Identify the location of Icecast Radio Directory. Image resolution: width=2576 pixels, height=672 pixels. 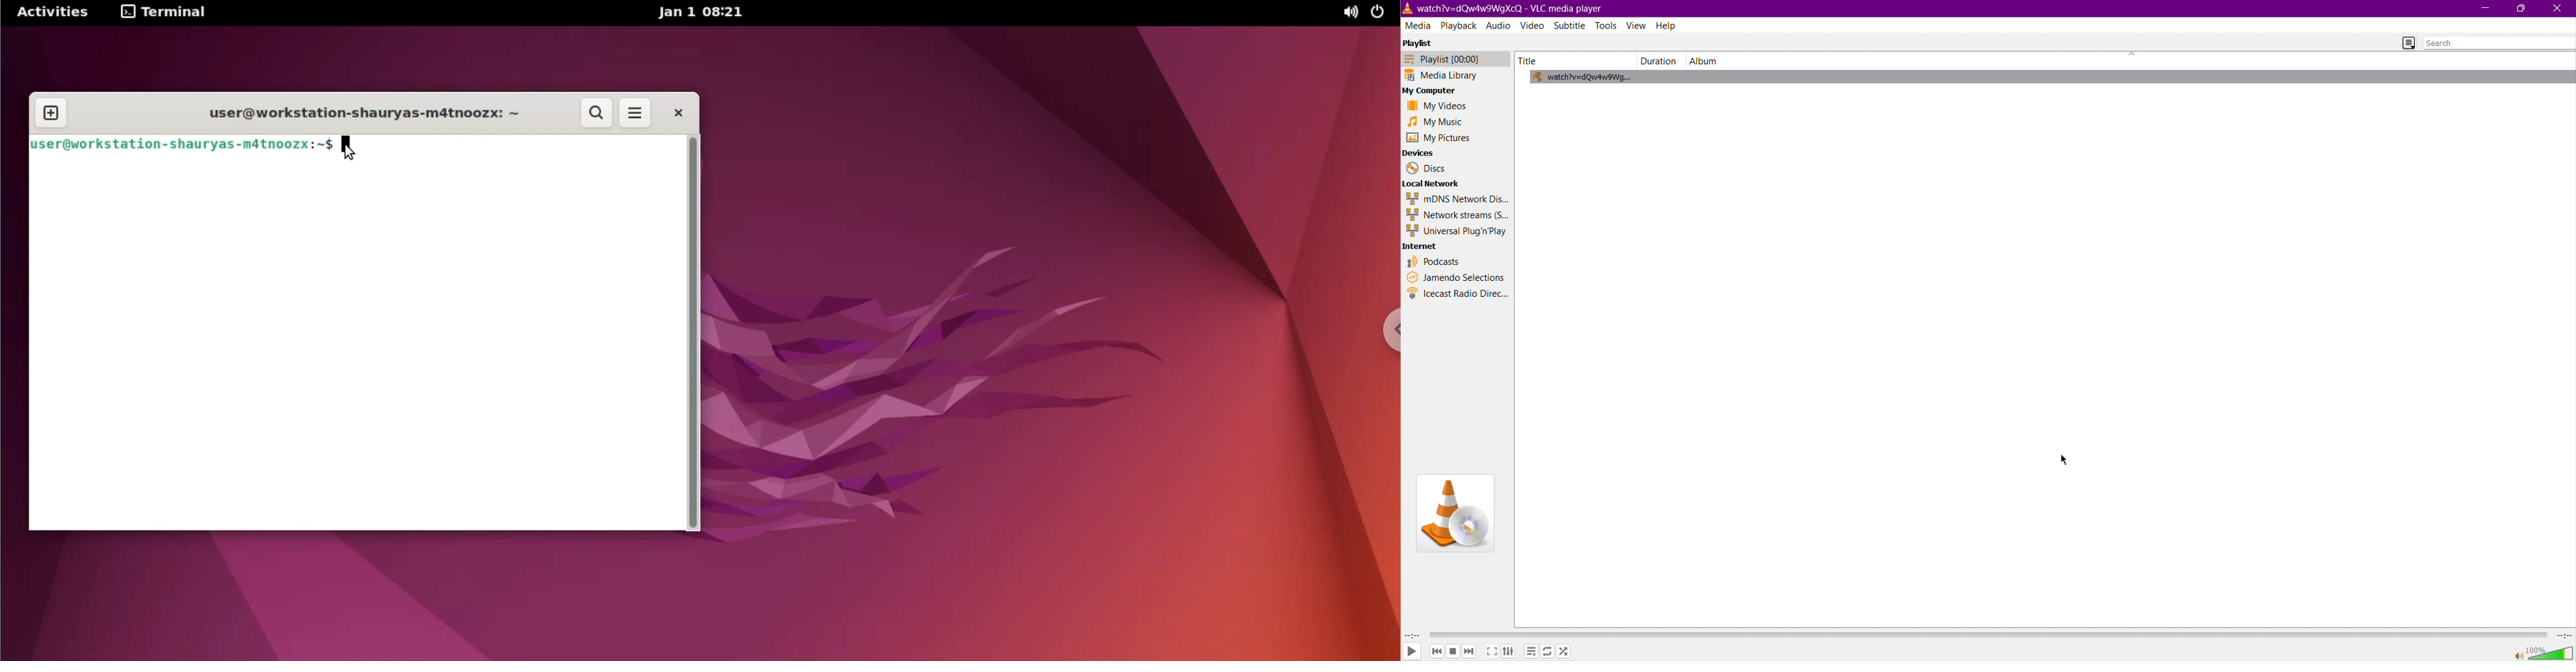
(1457, 294).